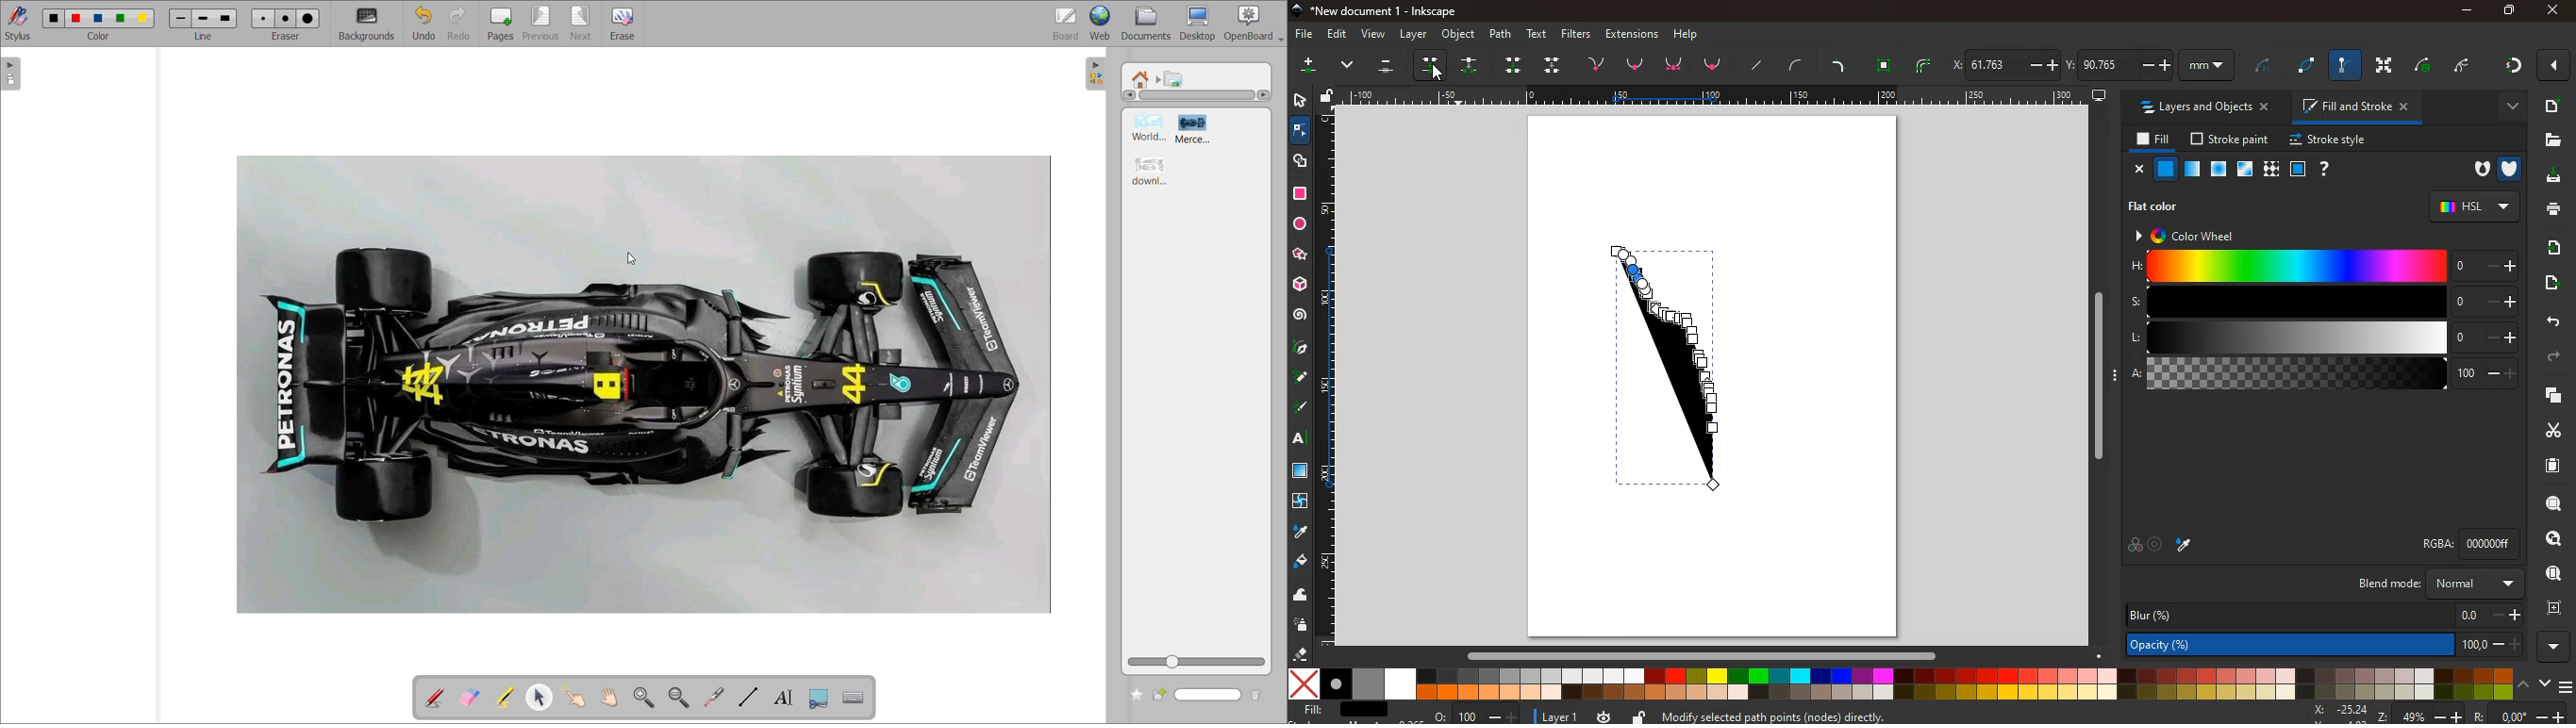  I want to click on screen, so click(2100, 94).